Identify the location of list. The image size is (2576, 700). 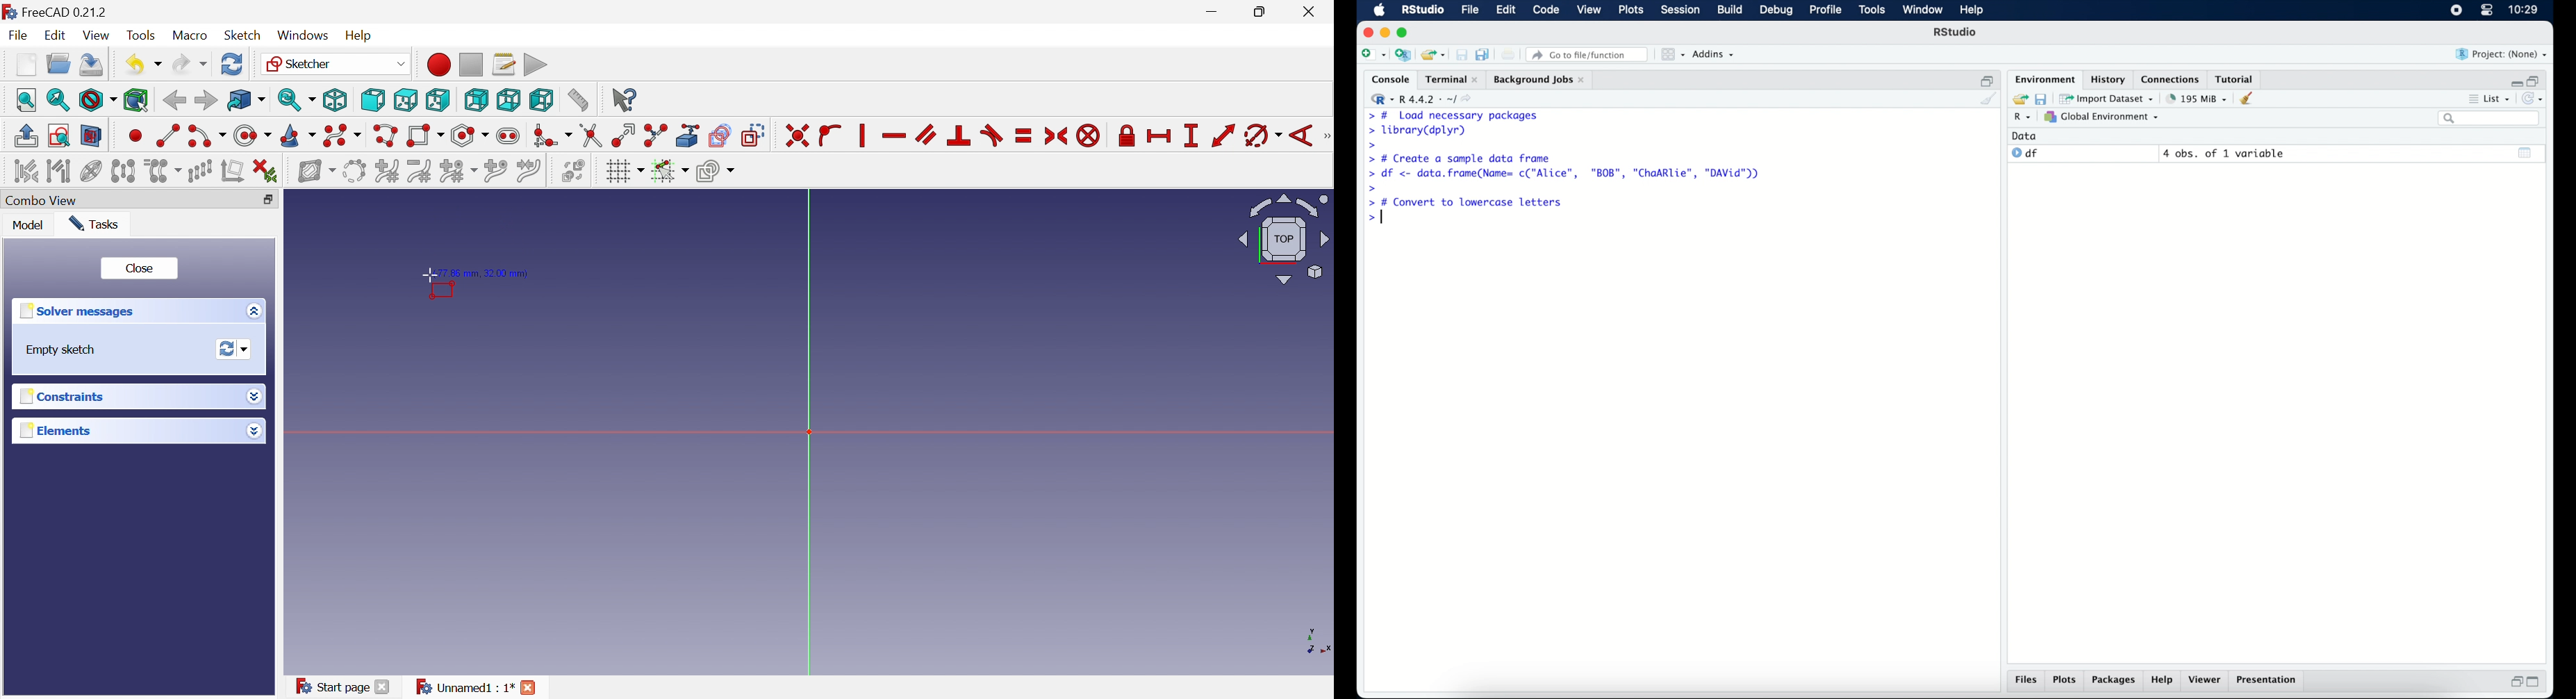
(2488, 100).